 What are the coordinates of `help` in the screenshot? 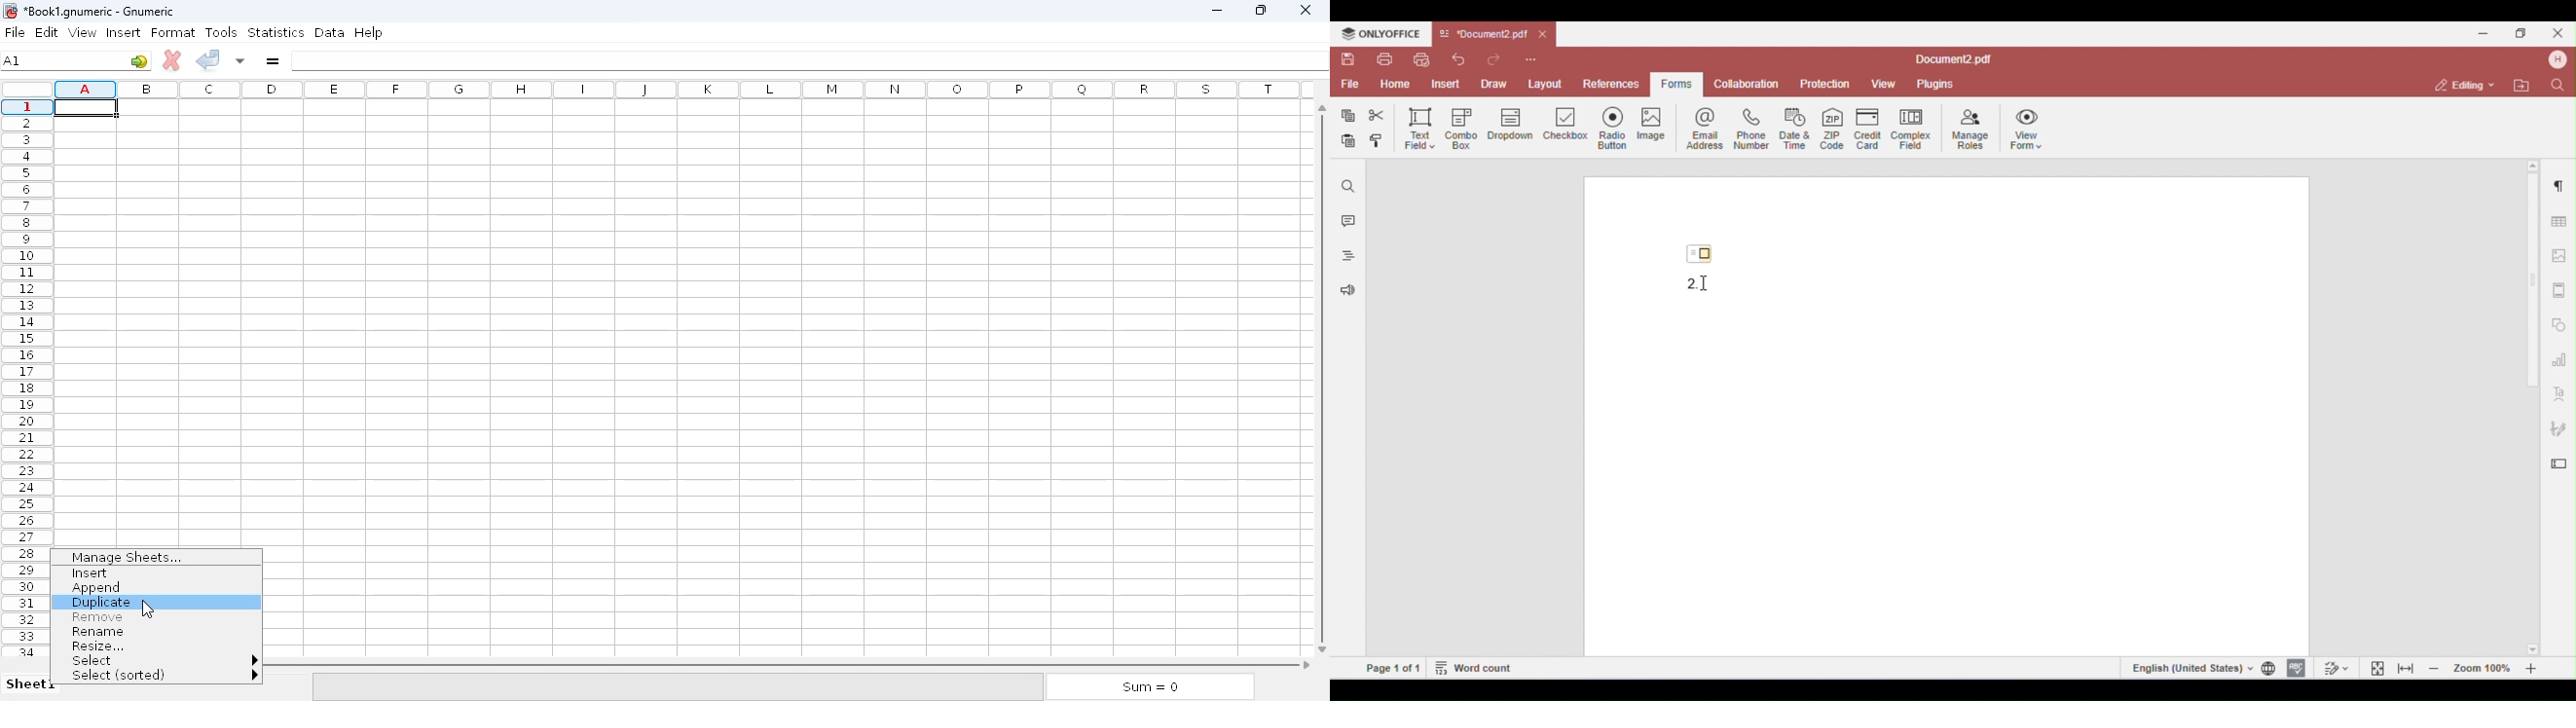 It's located at (368, 32).